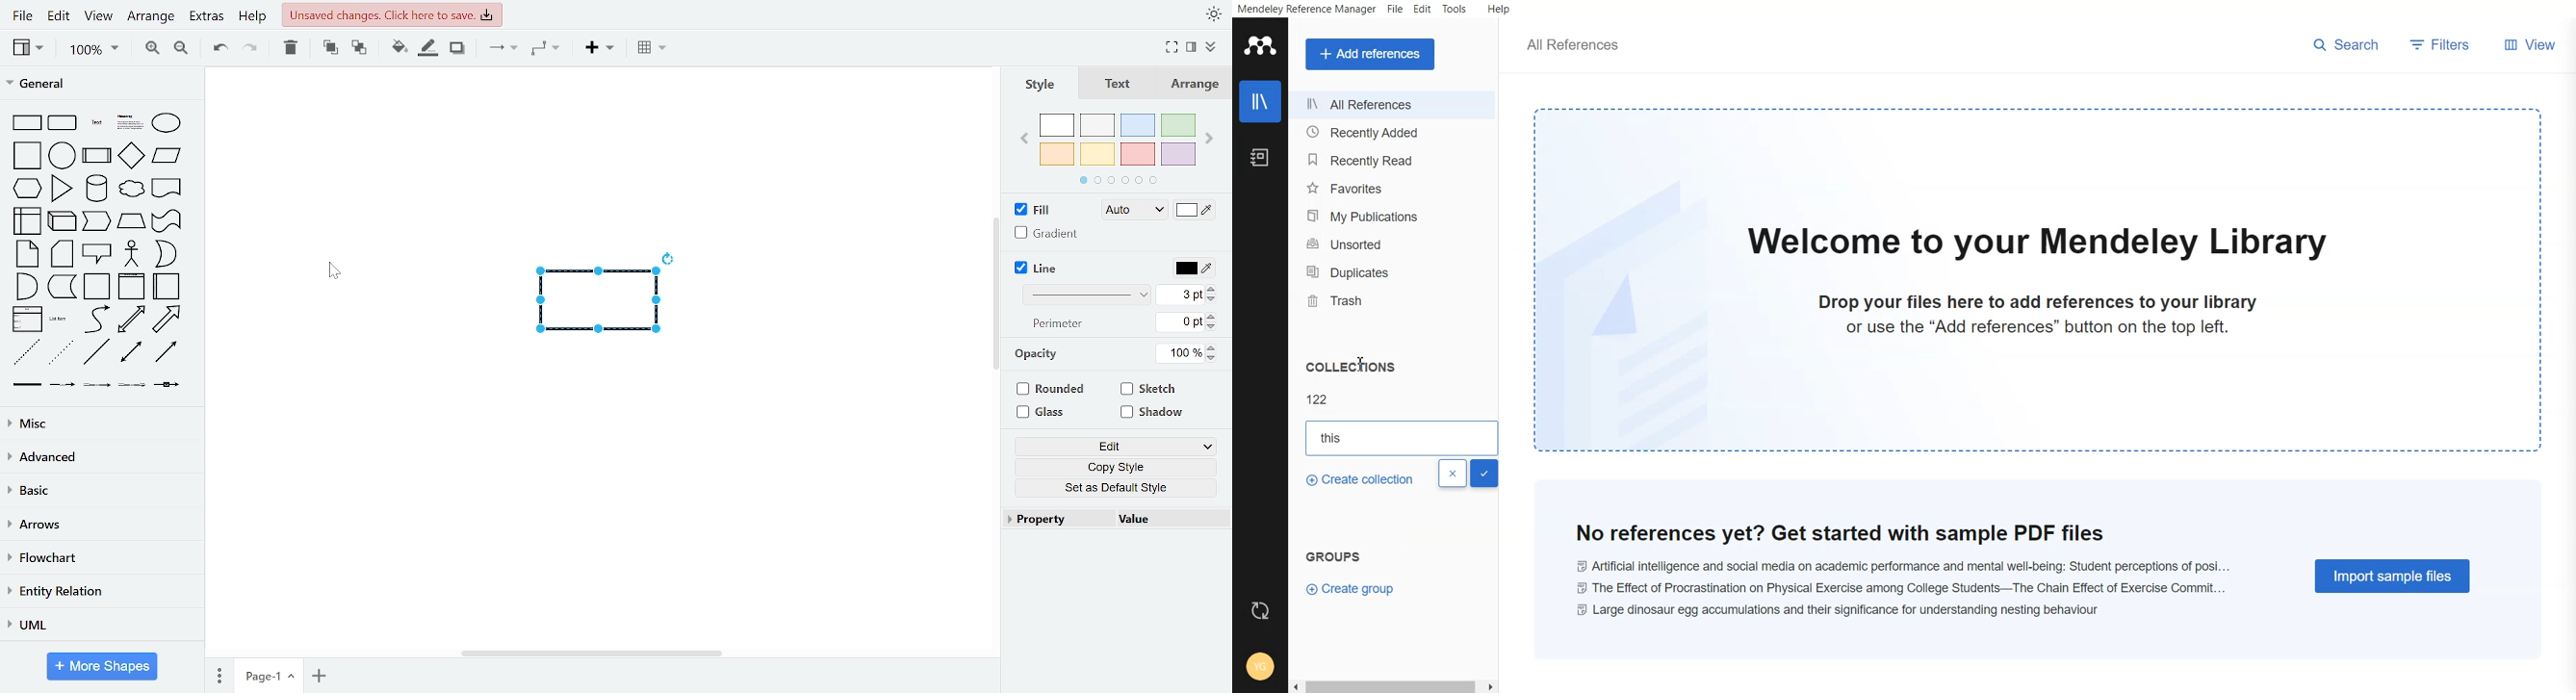 Image resolution: width=2576 pixels, height=700 pixels. What do you see at coordinates (166, 221) in the screenshot?
I see `general shapes` at bounding box center [166, 221].